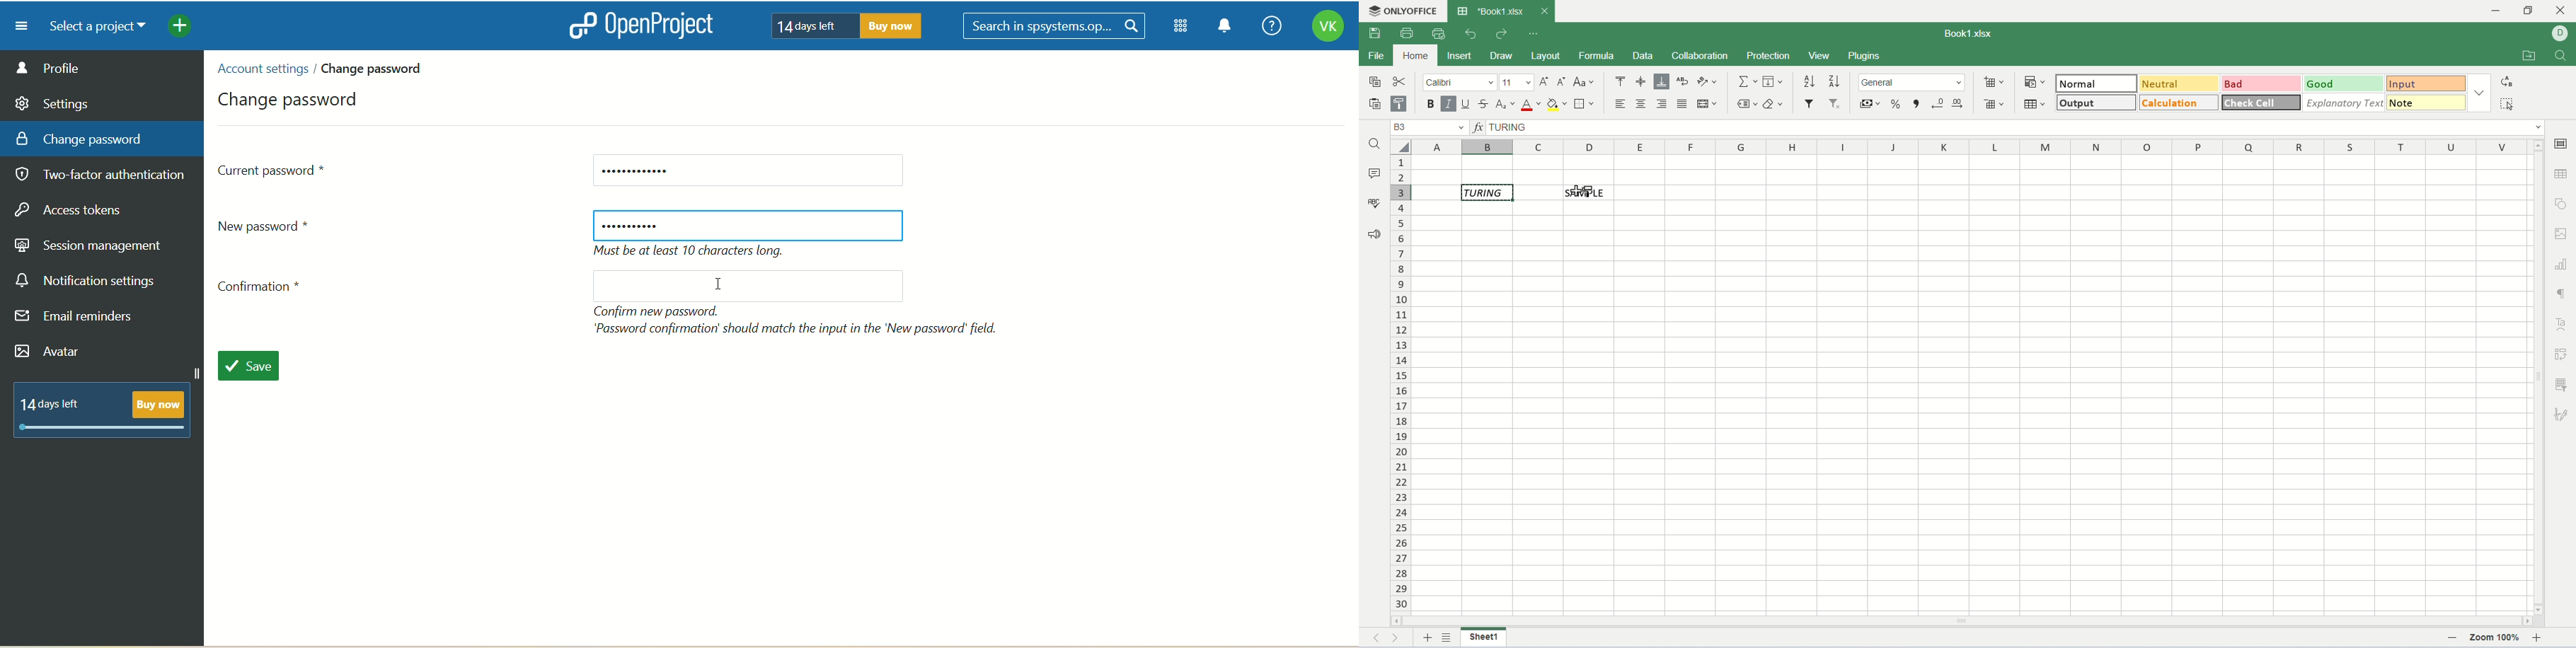 This screenshot has height=672, width=2576. I want to click on wrap text, so click(1684, 82).